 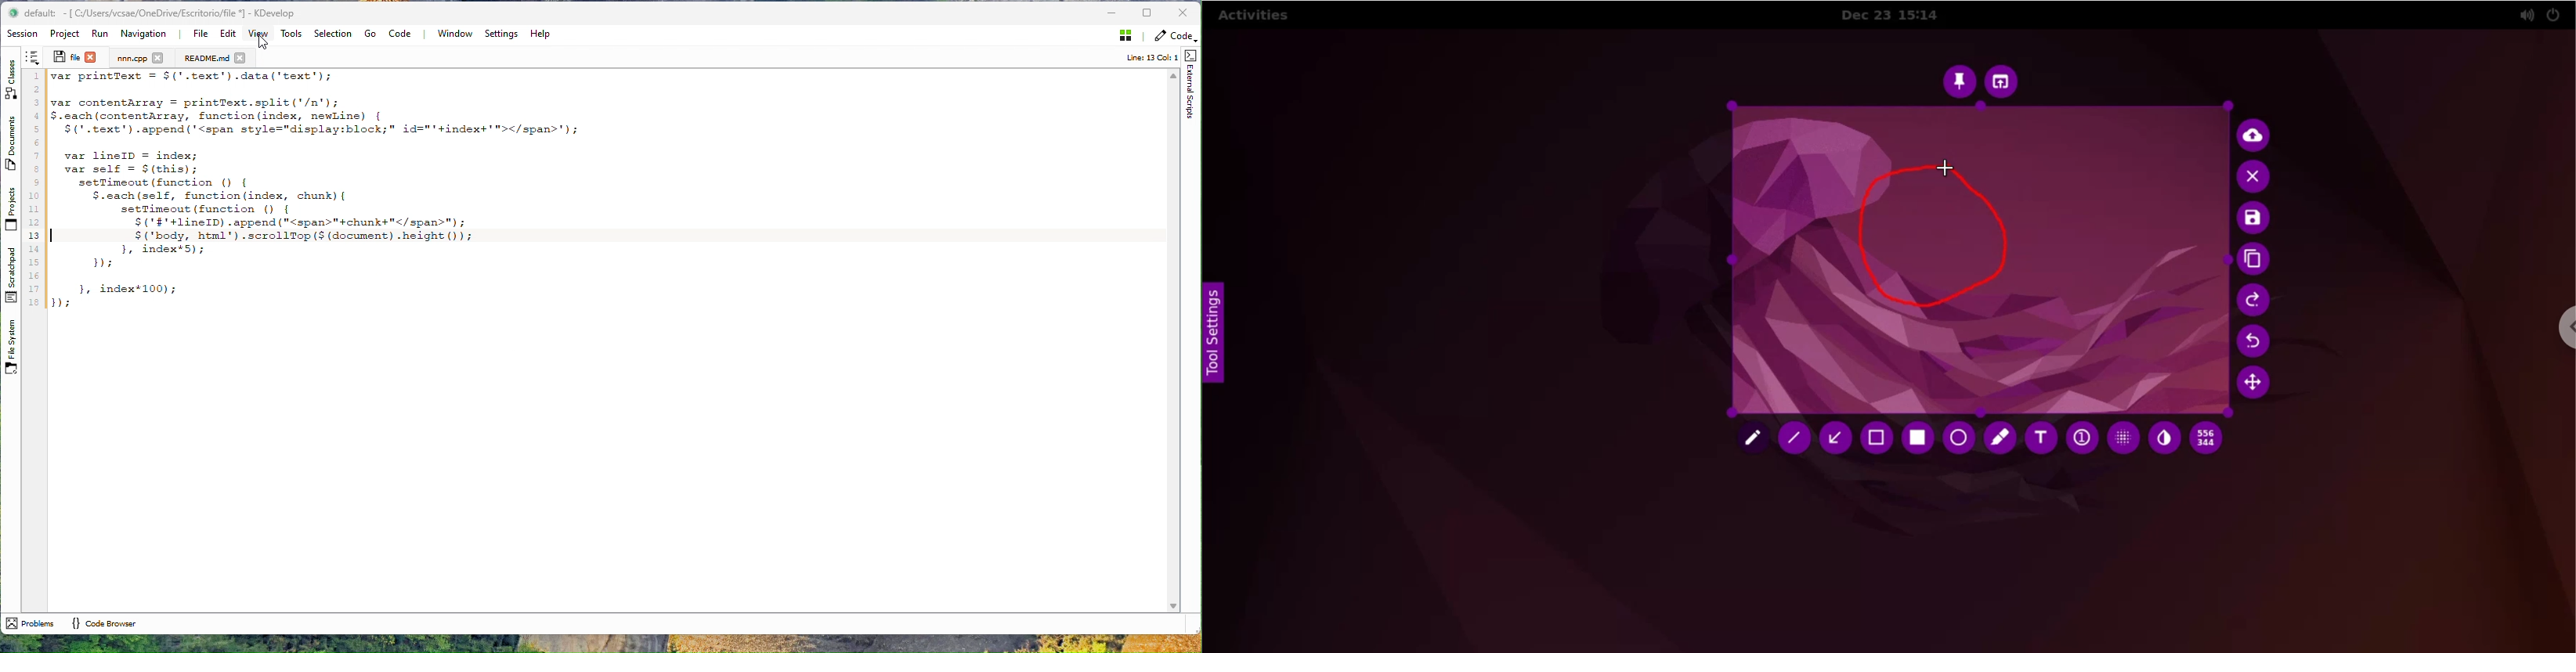 I want to click on auto increment, so click(x=2082, y=437).